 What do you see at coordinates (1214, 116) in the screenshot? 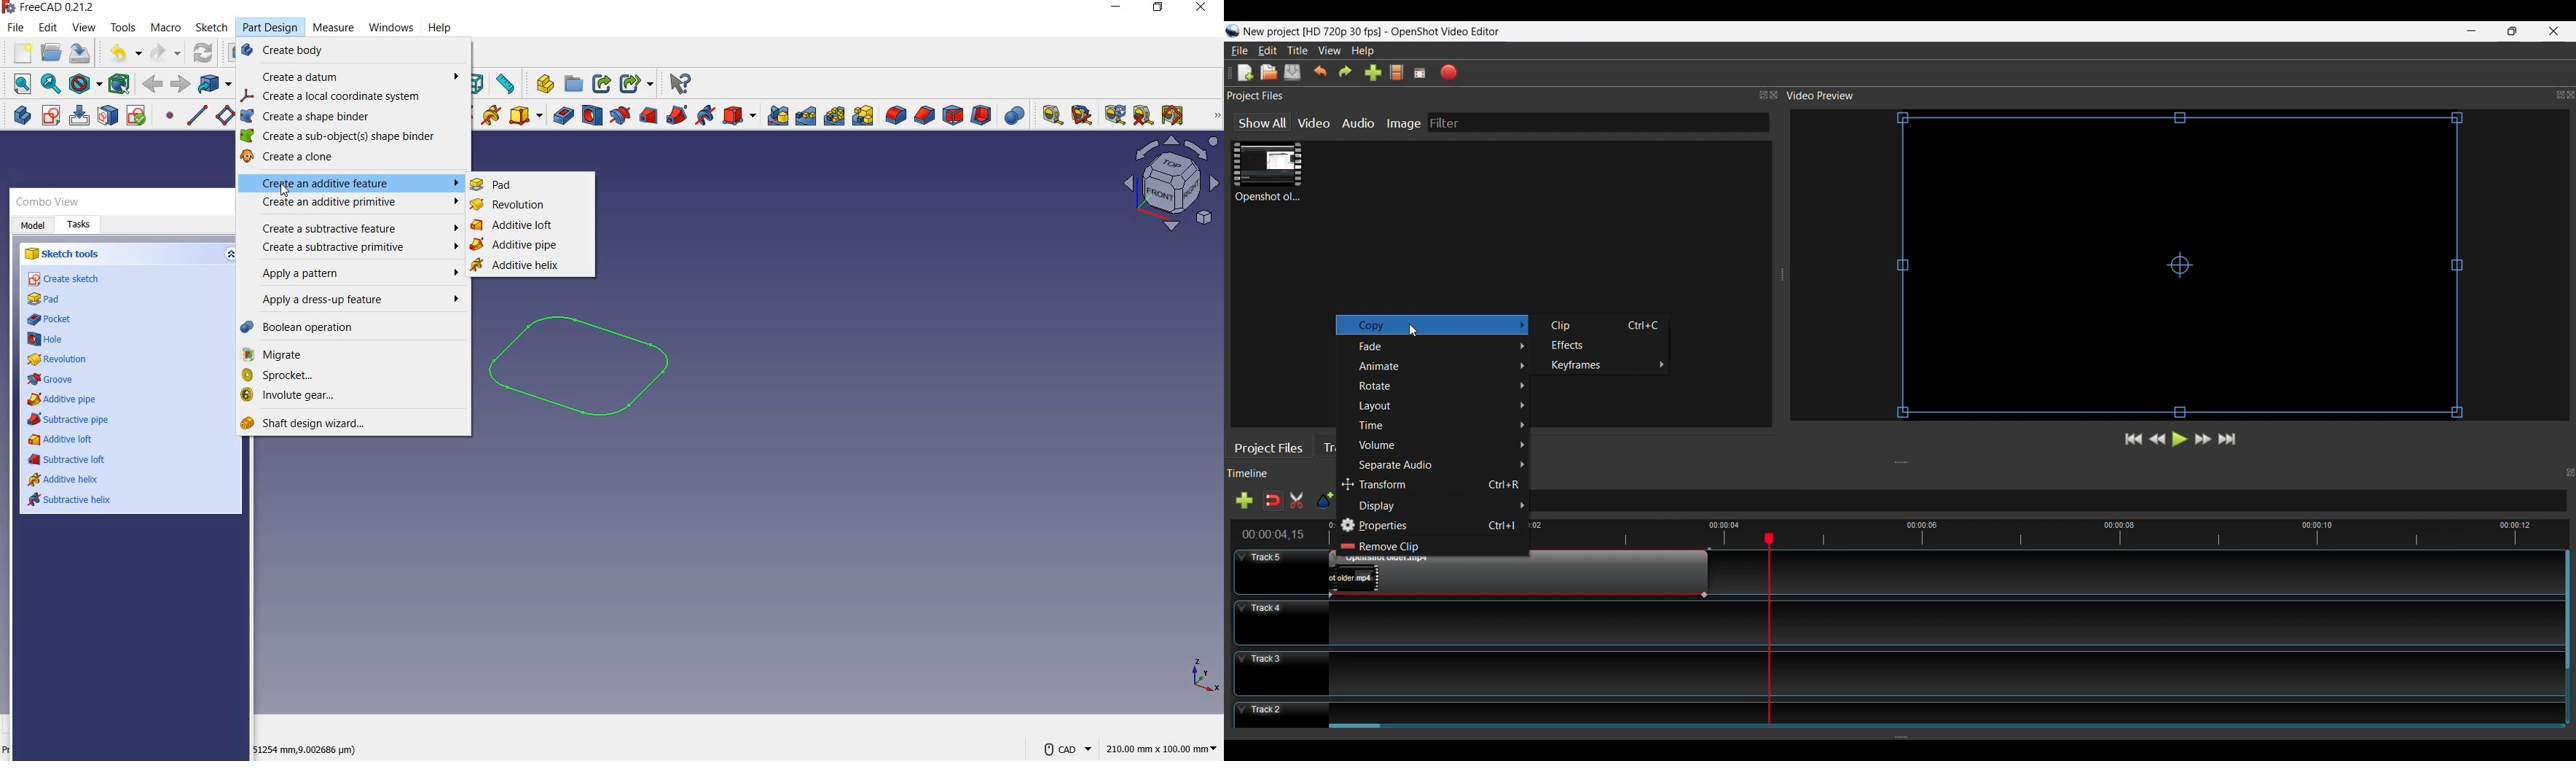
I see `measure` at bounding box center [1214, 116].